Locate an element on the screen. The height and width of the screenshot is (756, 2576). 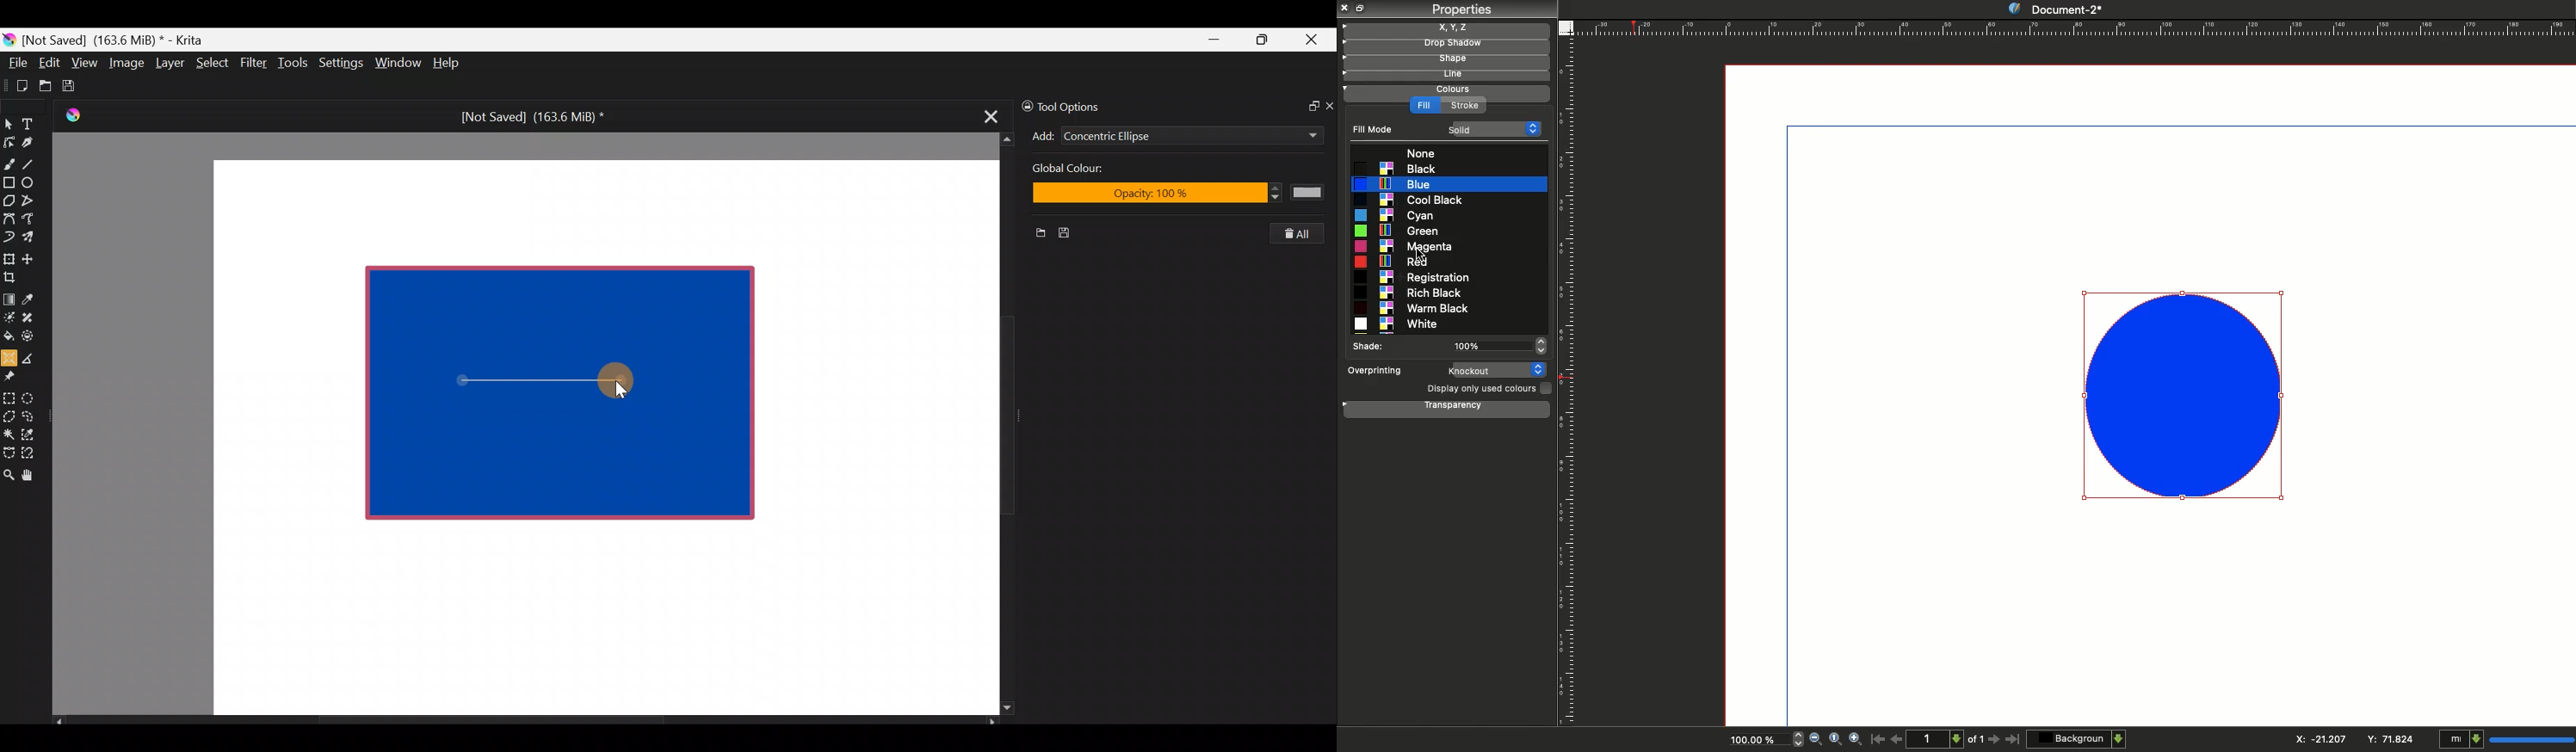
Previous page is located at coordinates (1897, 738).